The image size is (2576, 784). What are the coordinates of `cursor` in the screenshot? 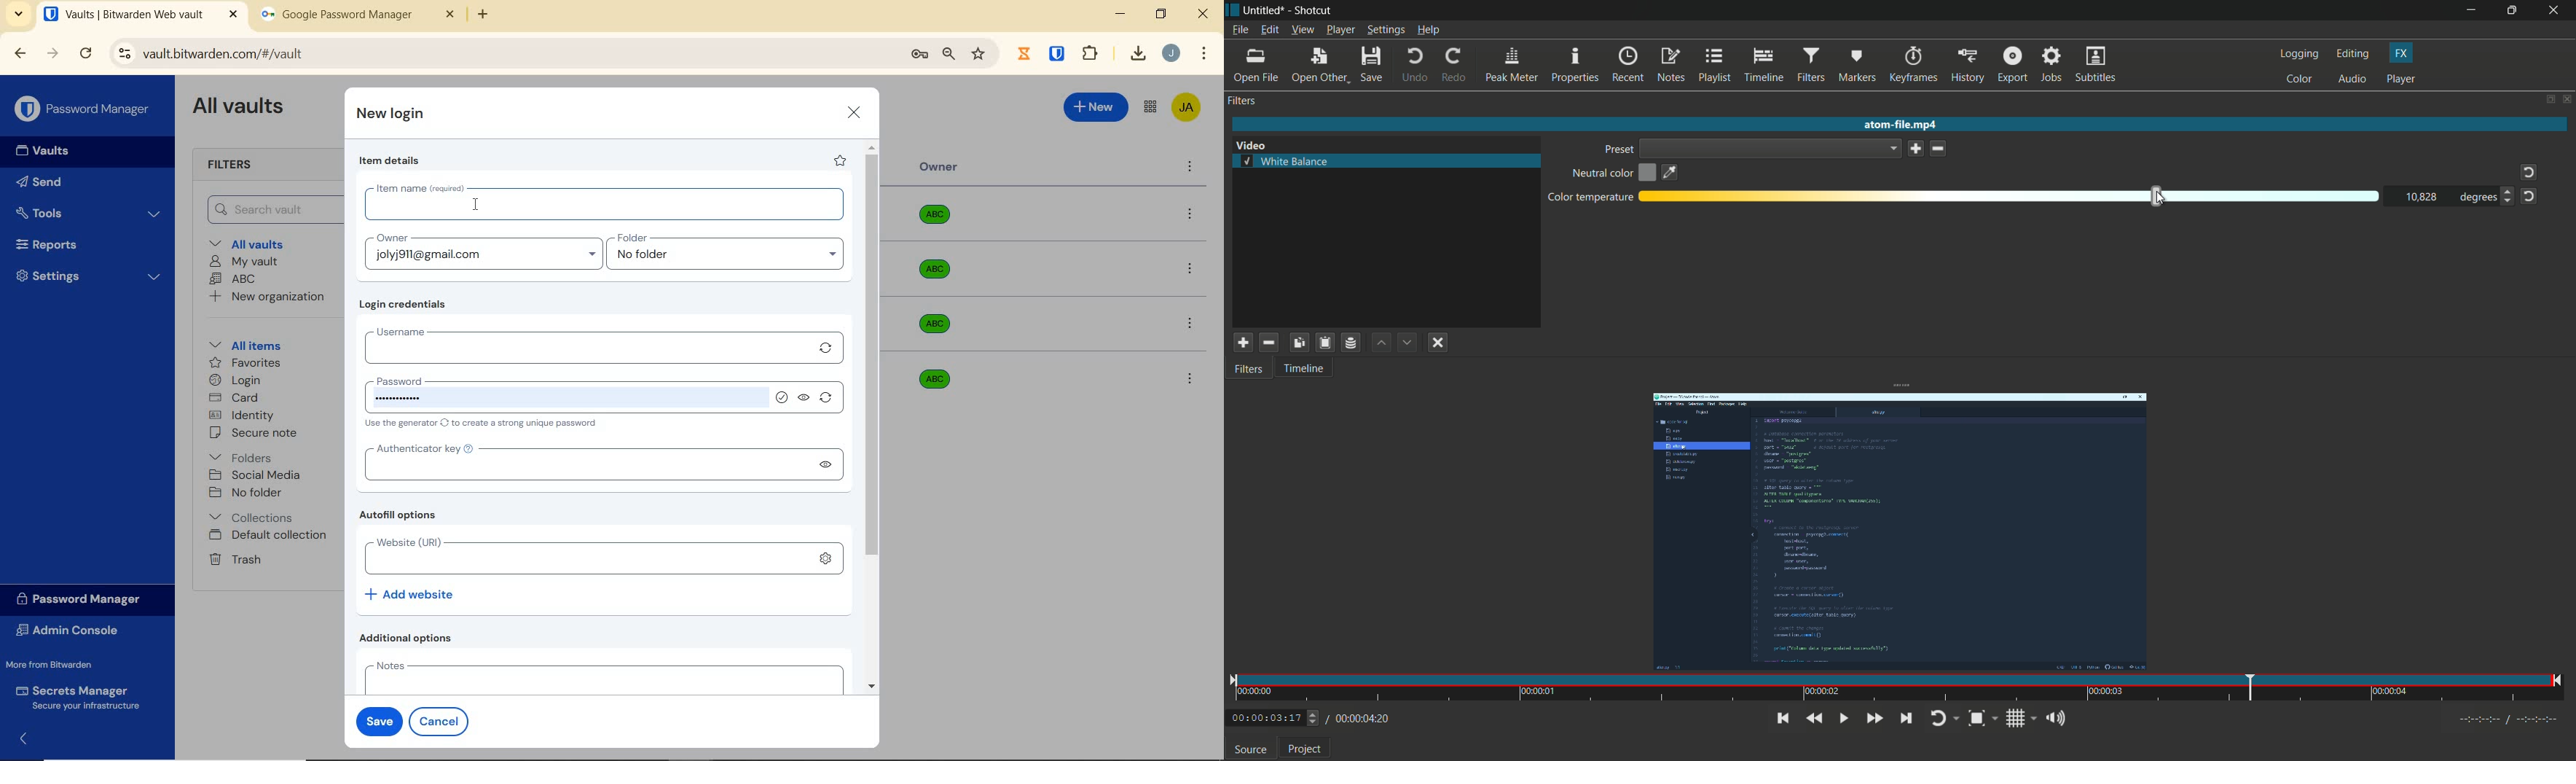 It's located at (480, 205).